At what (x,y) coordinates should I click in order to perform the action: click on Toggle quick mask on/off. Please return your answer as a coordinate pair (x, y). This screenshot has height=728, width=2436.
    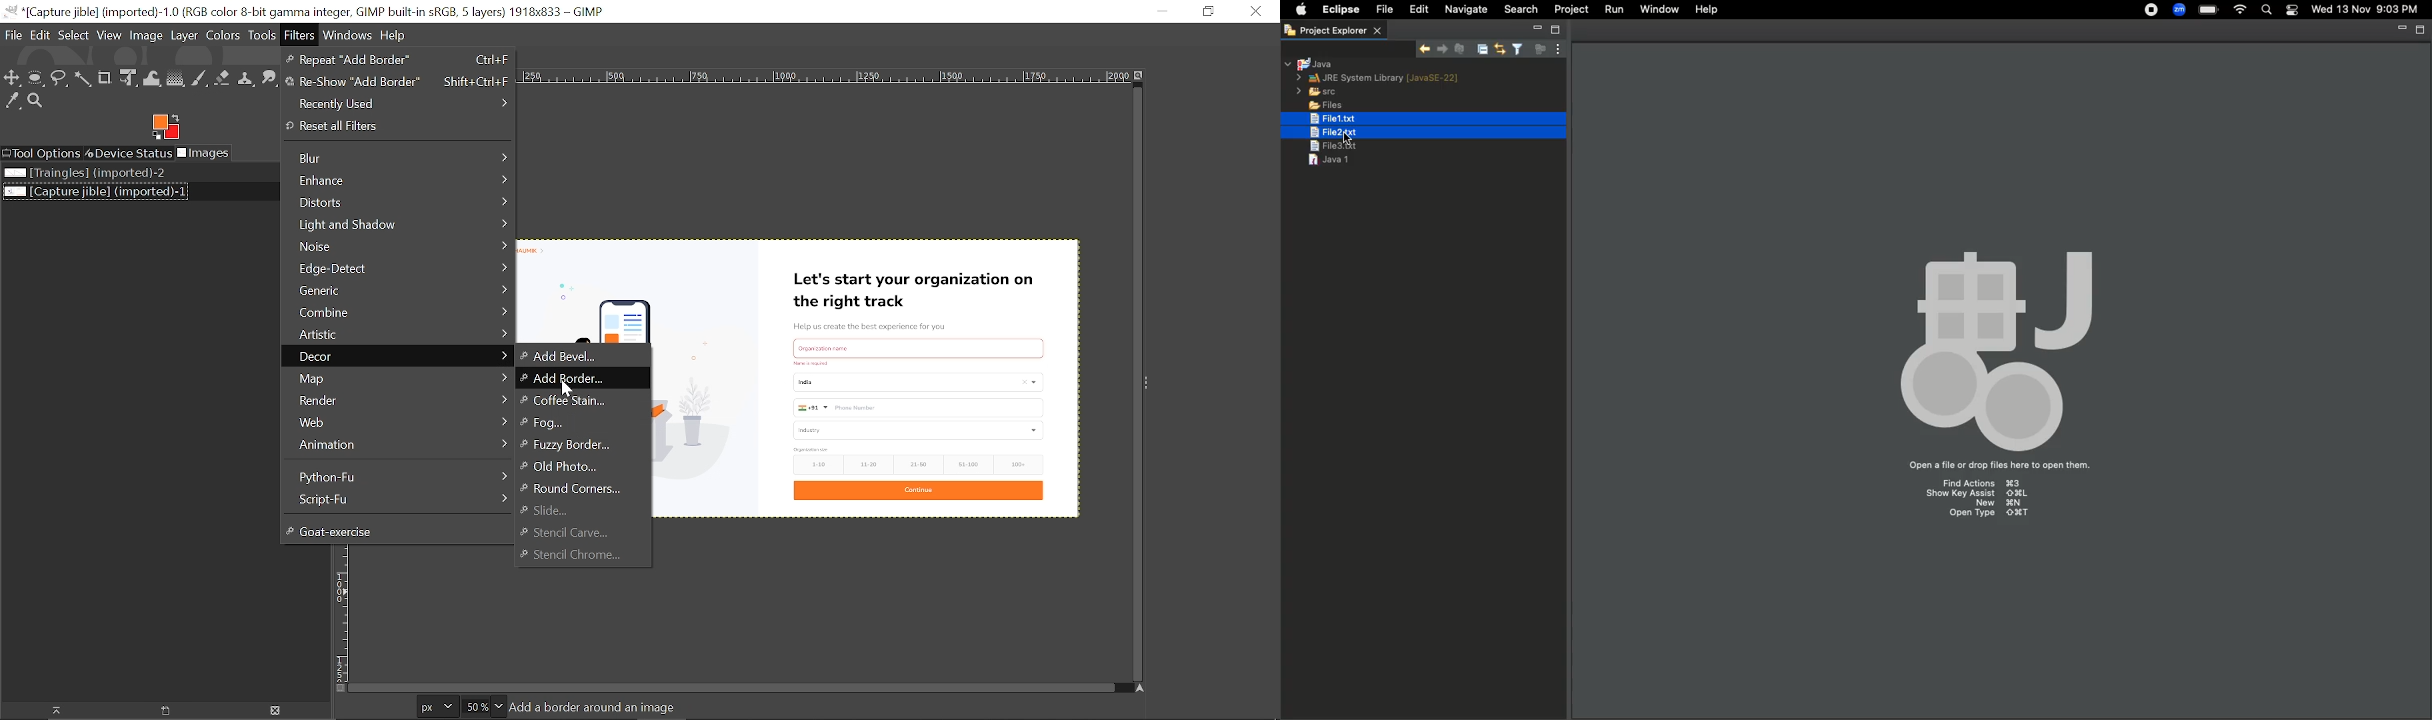
    Looking at the image, I should click on (338, 689).